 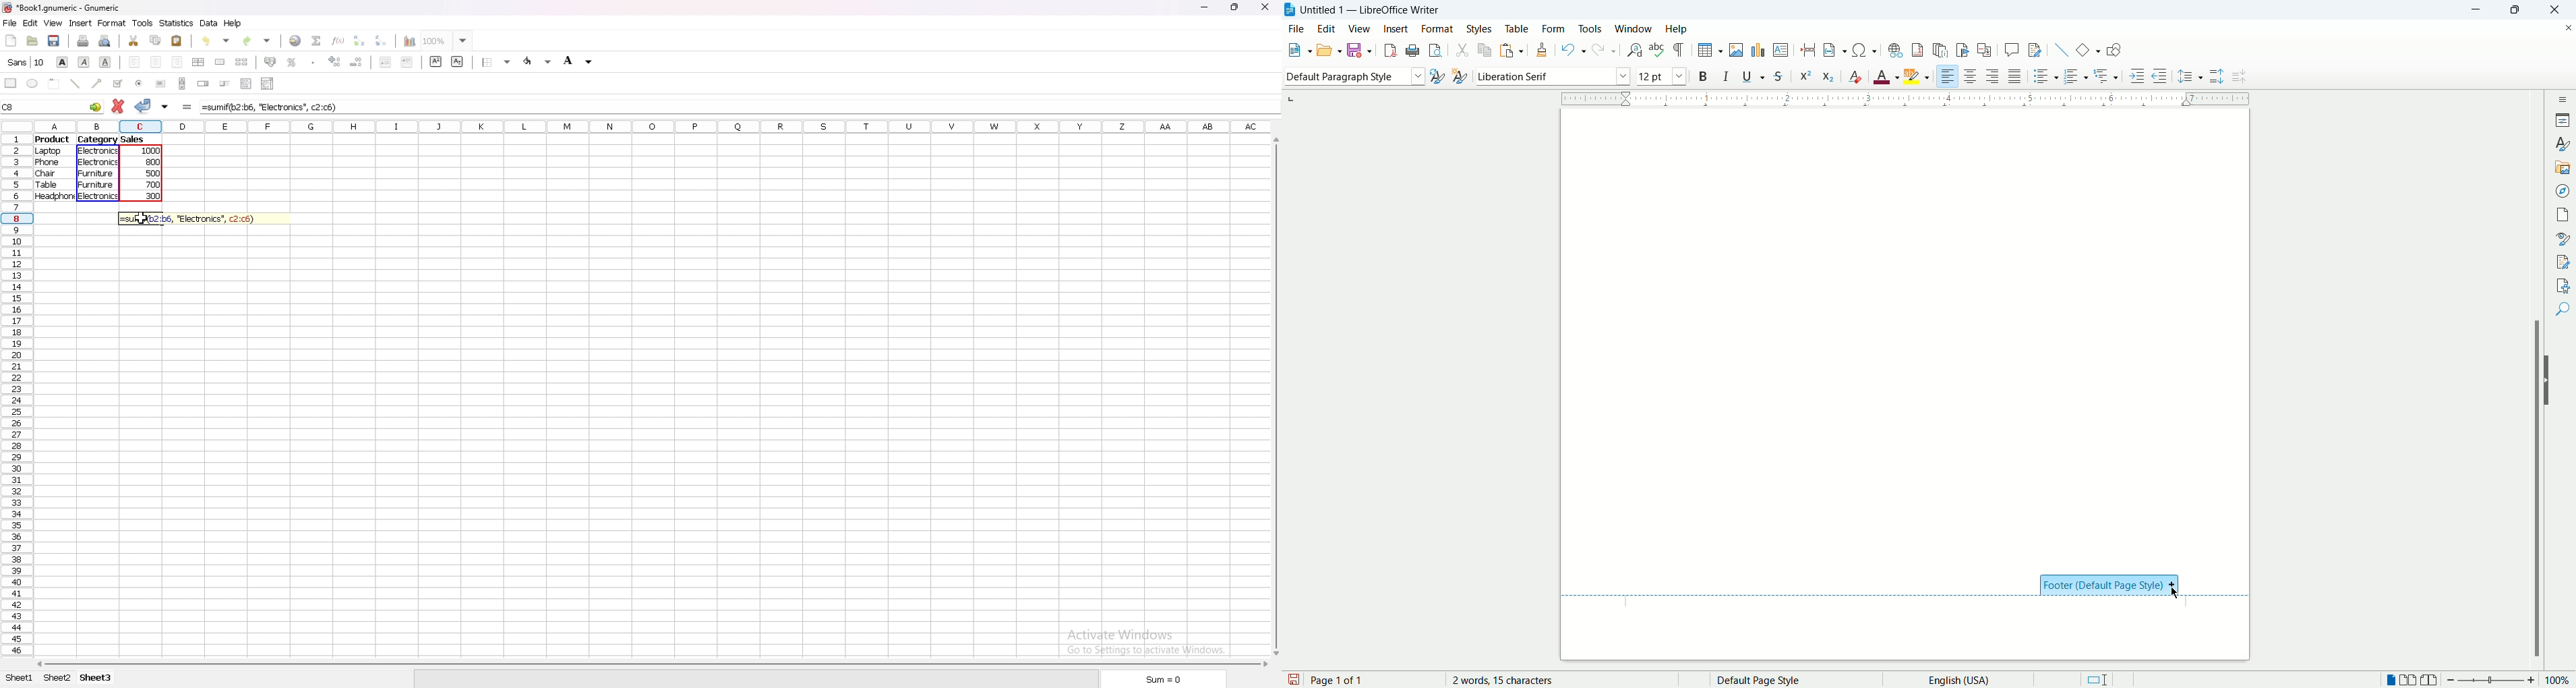 What do you see at coordinates (51, 108) in the screenshot?
I see `selected cell` at bounding box center [51, 108].